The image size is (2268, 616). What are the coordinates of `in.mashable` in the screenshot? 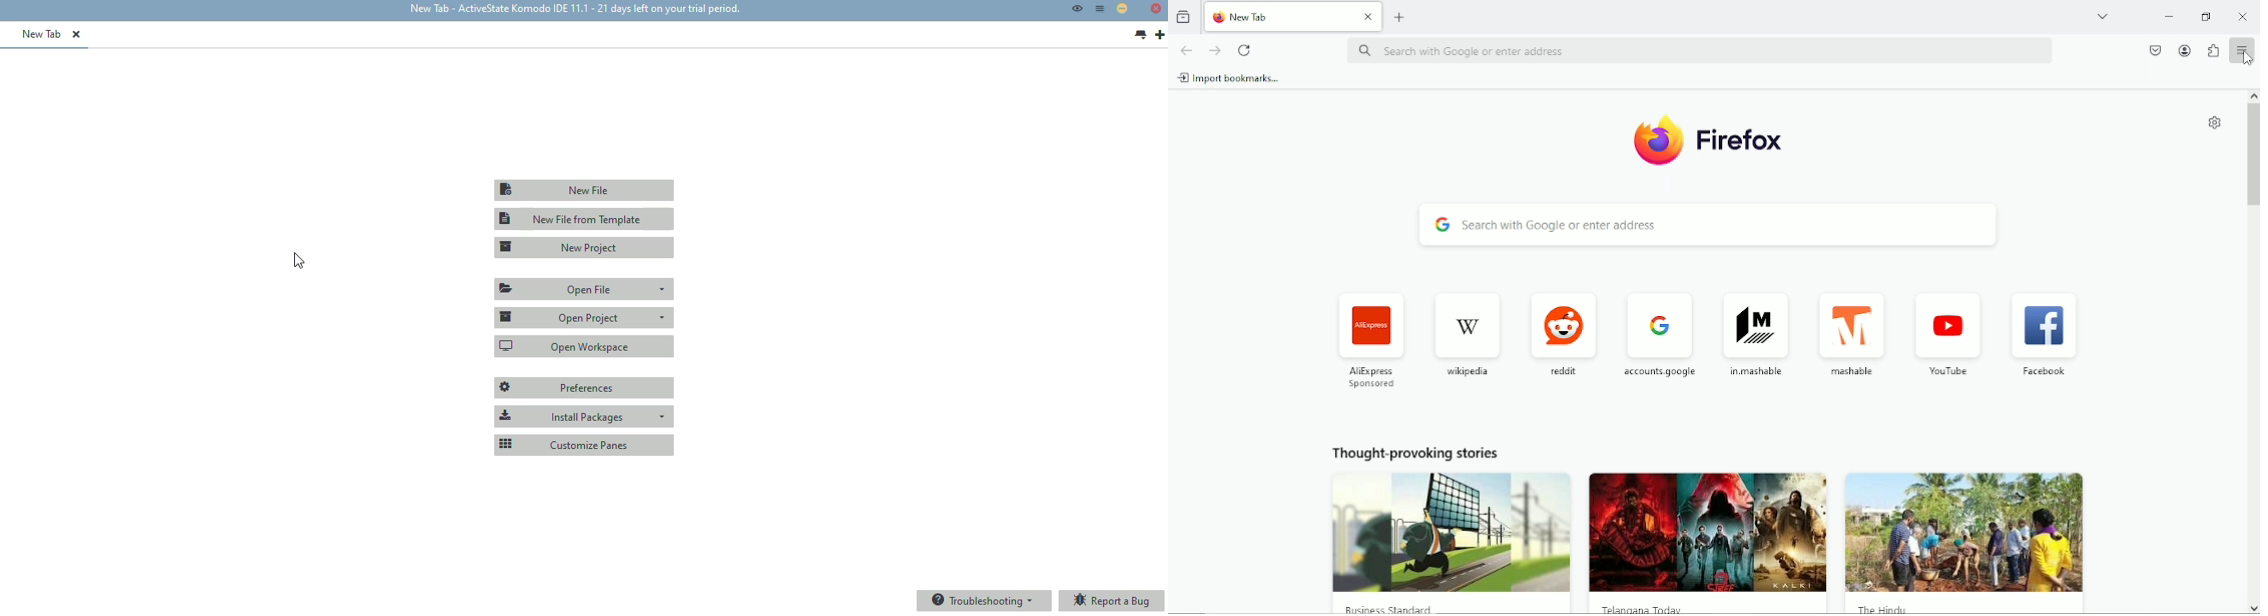 It's located at (1753, 331).